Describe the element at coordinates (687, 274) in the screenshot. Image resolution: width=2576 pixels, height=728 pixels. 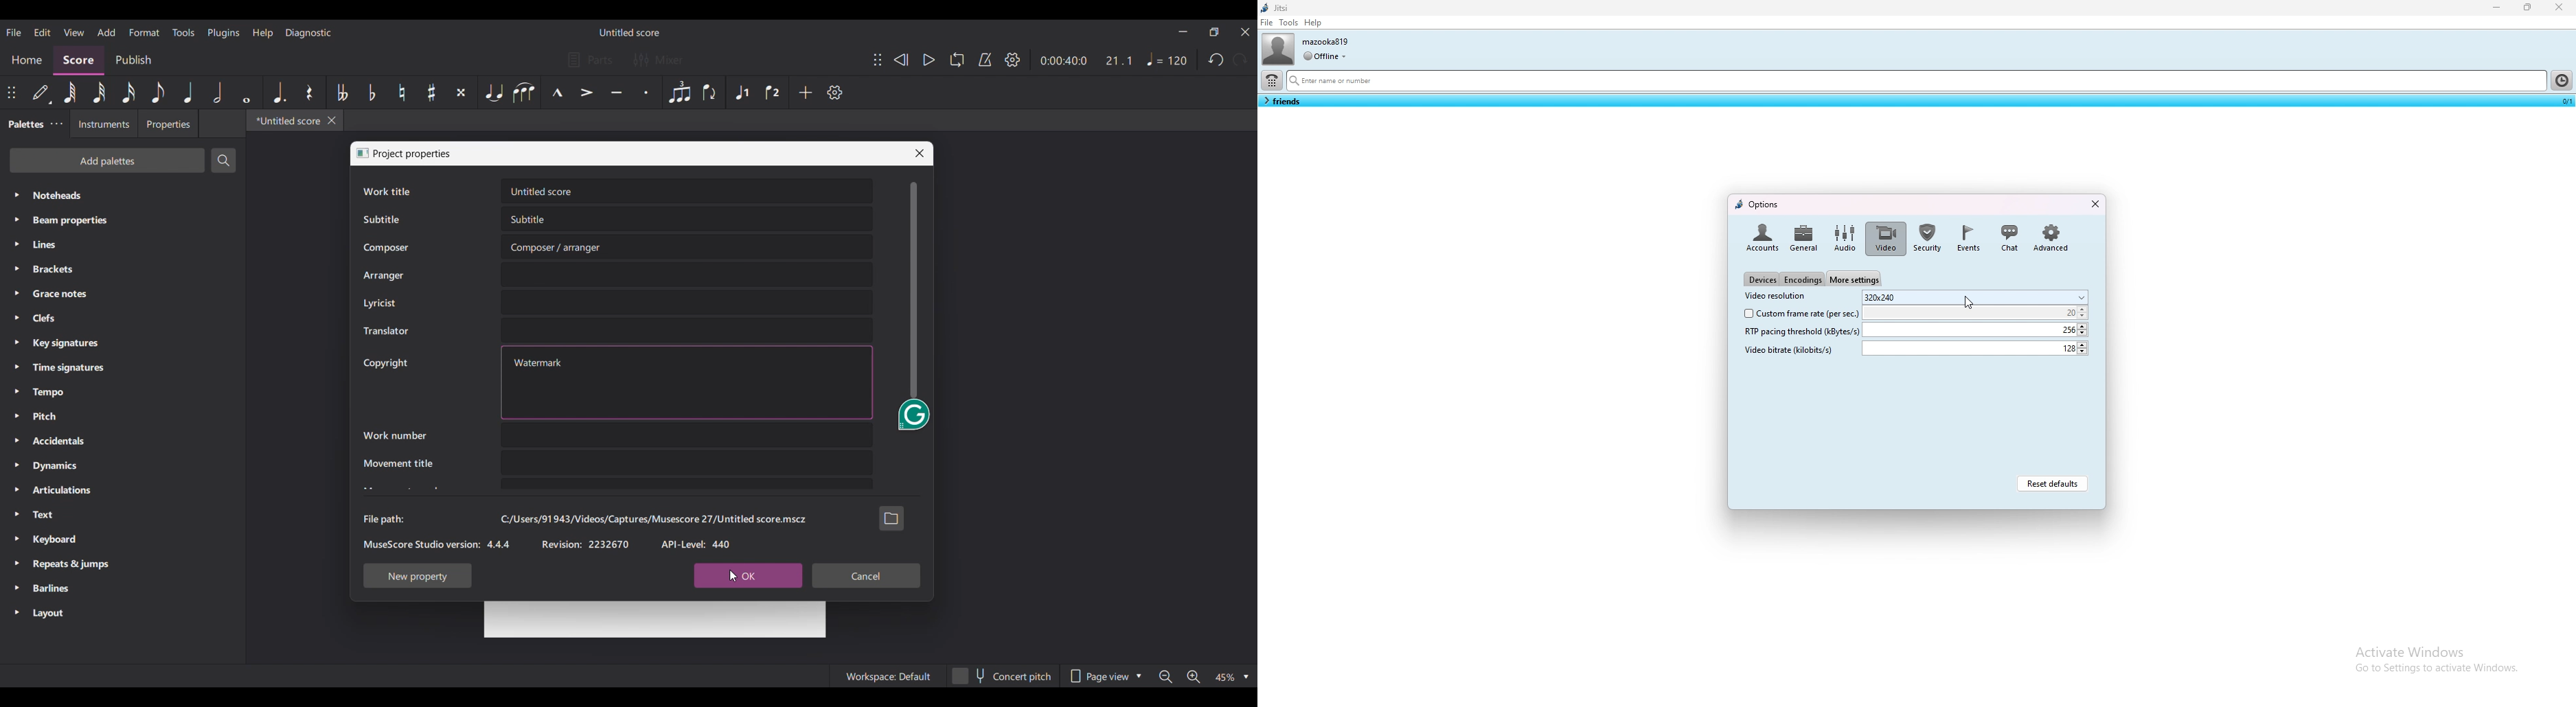
I see `Text box for Arranger` at that location.